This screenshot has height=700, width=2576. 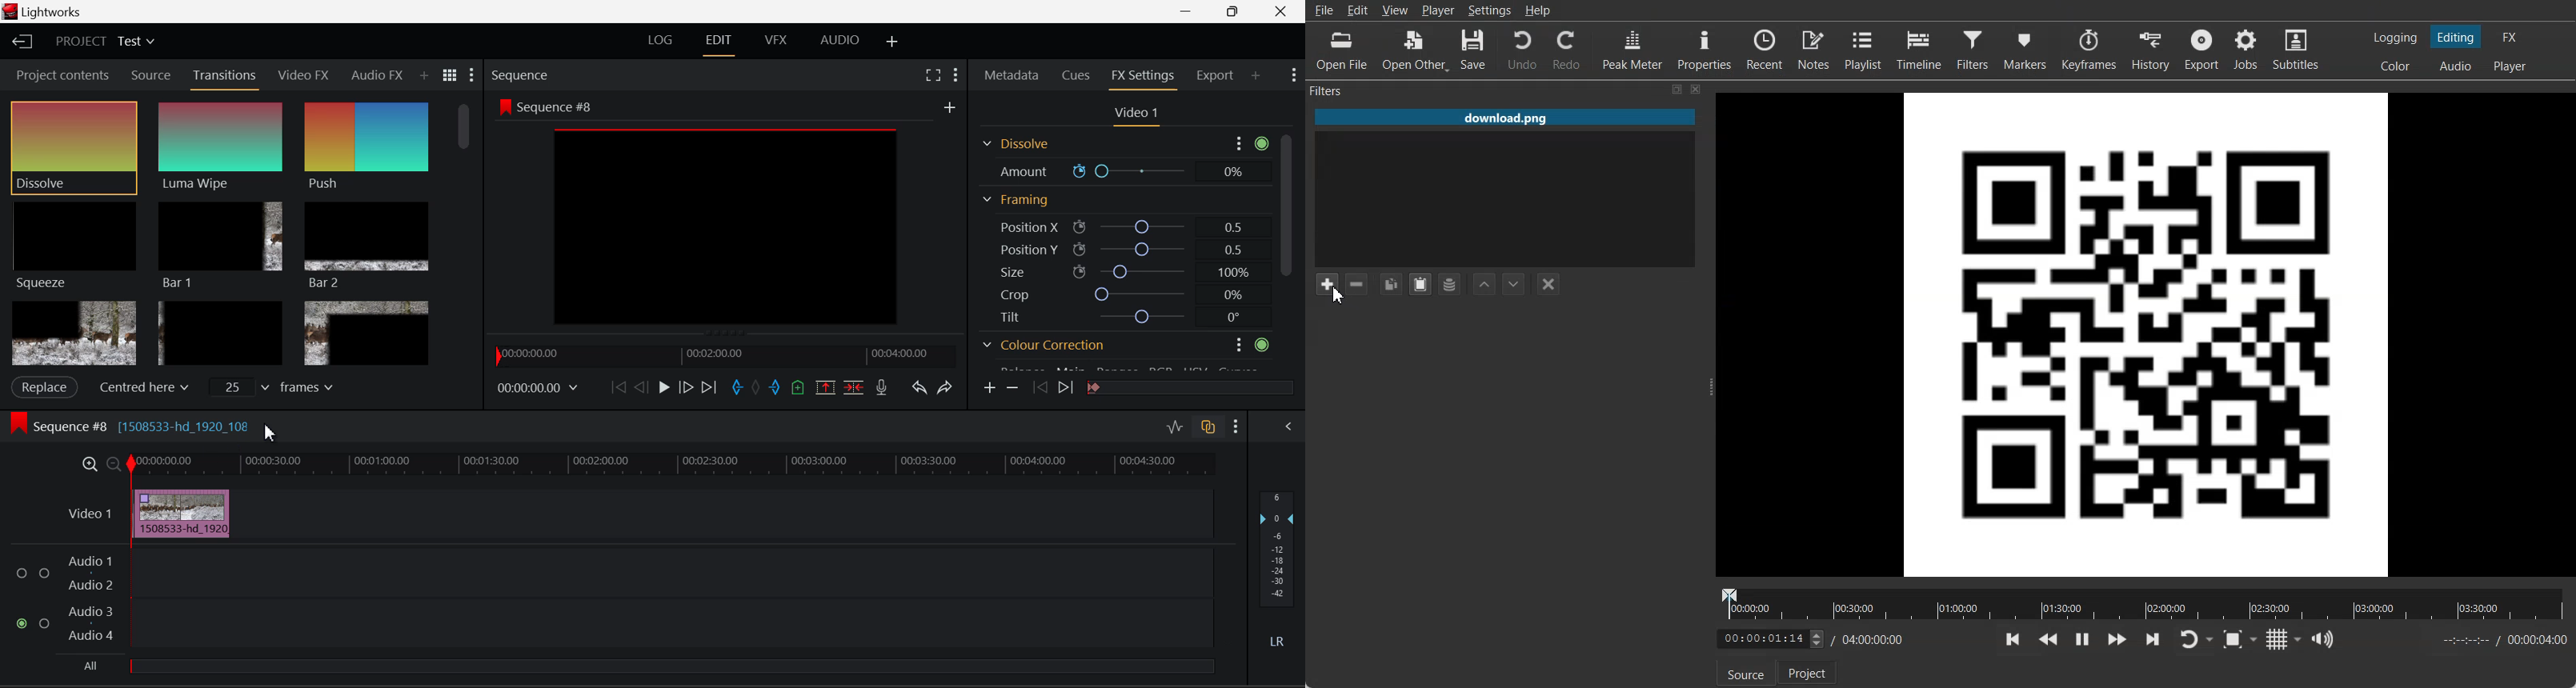 I want to click on Mark Out, so click(x=775, y=388).